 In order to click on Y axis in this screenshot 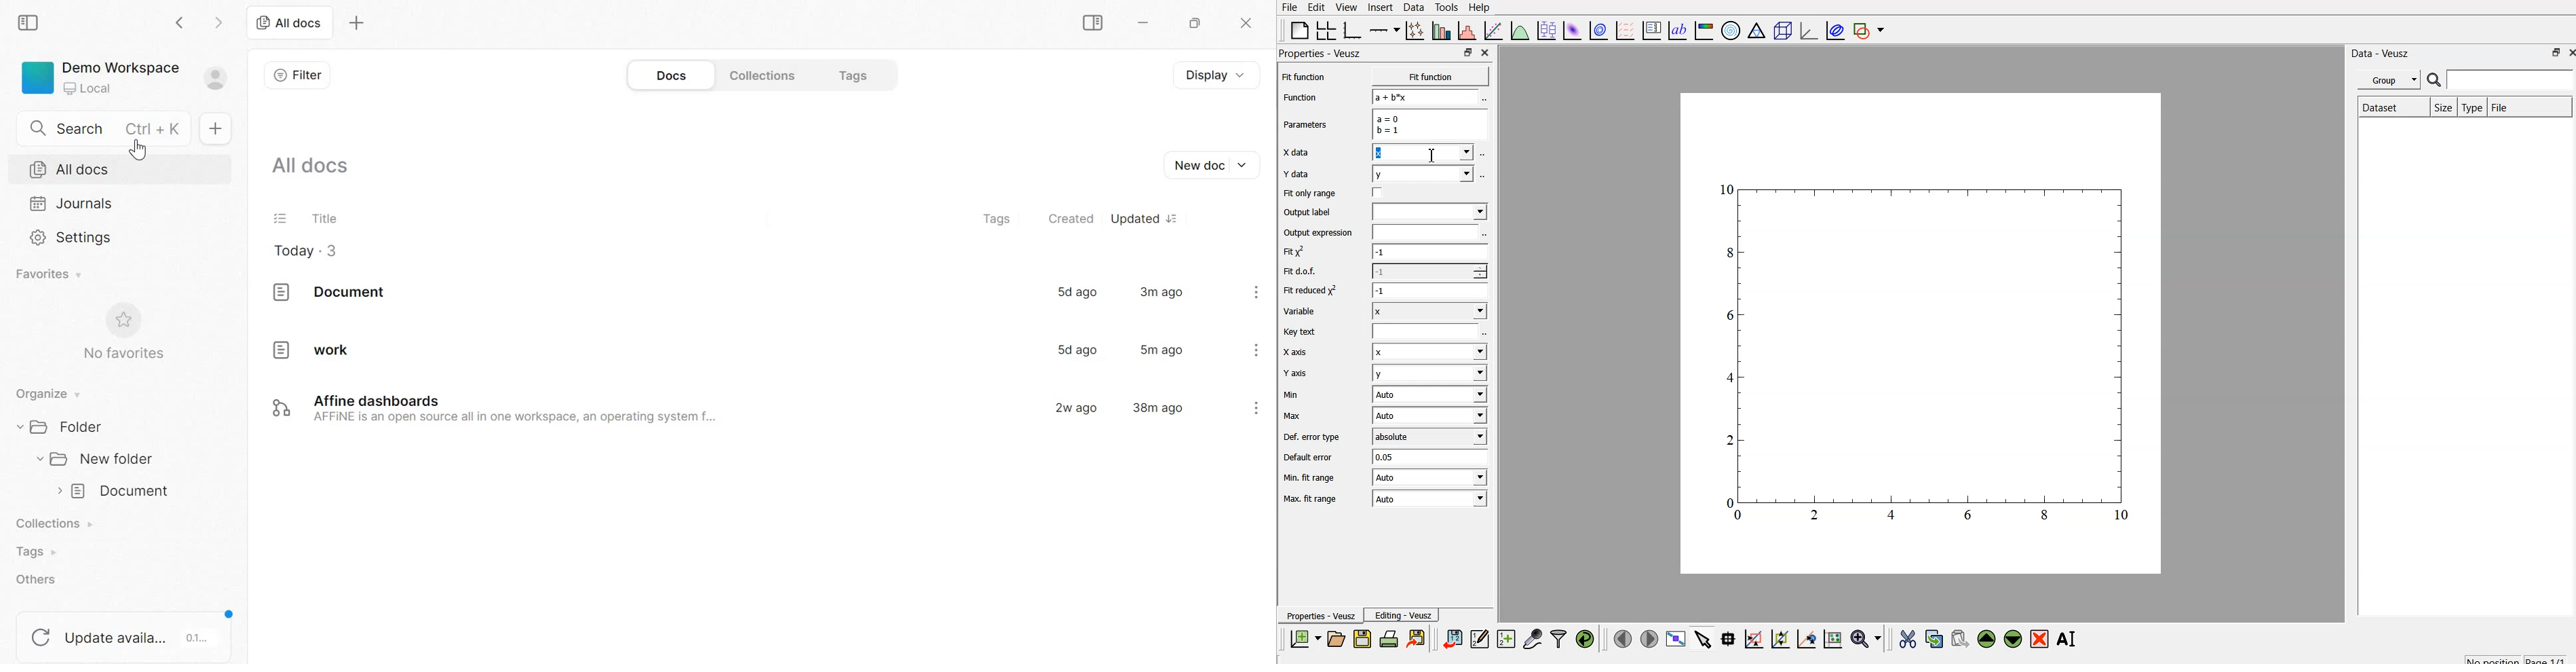, I will do `click(1309, 373)`.